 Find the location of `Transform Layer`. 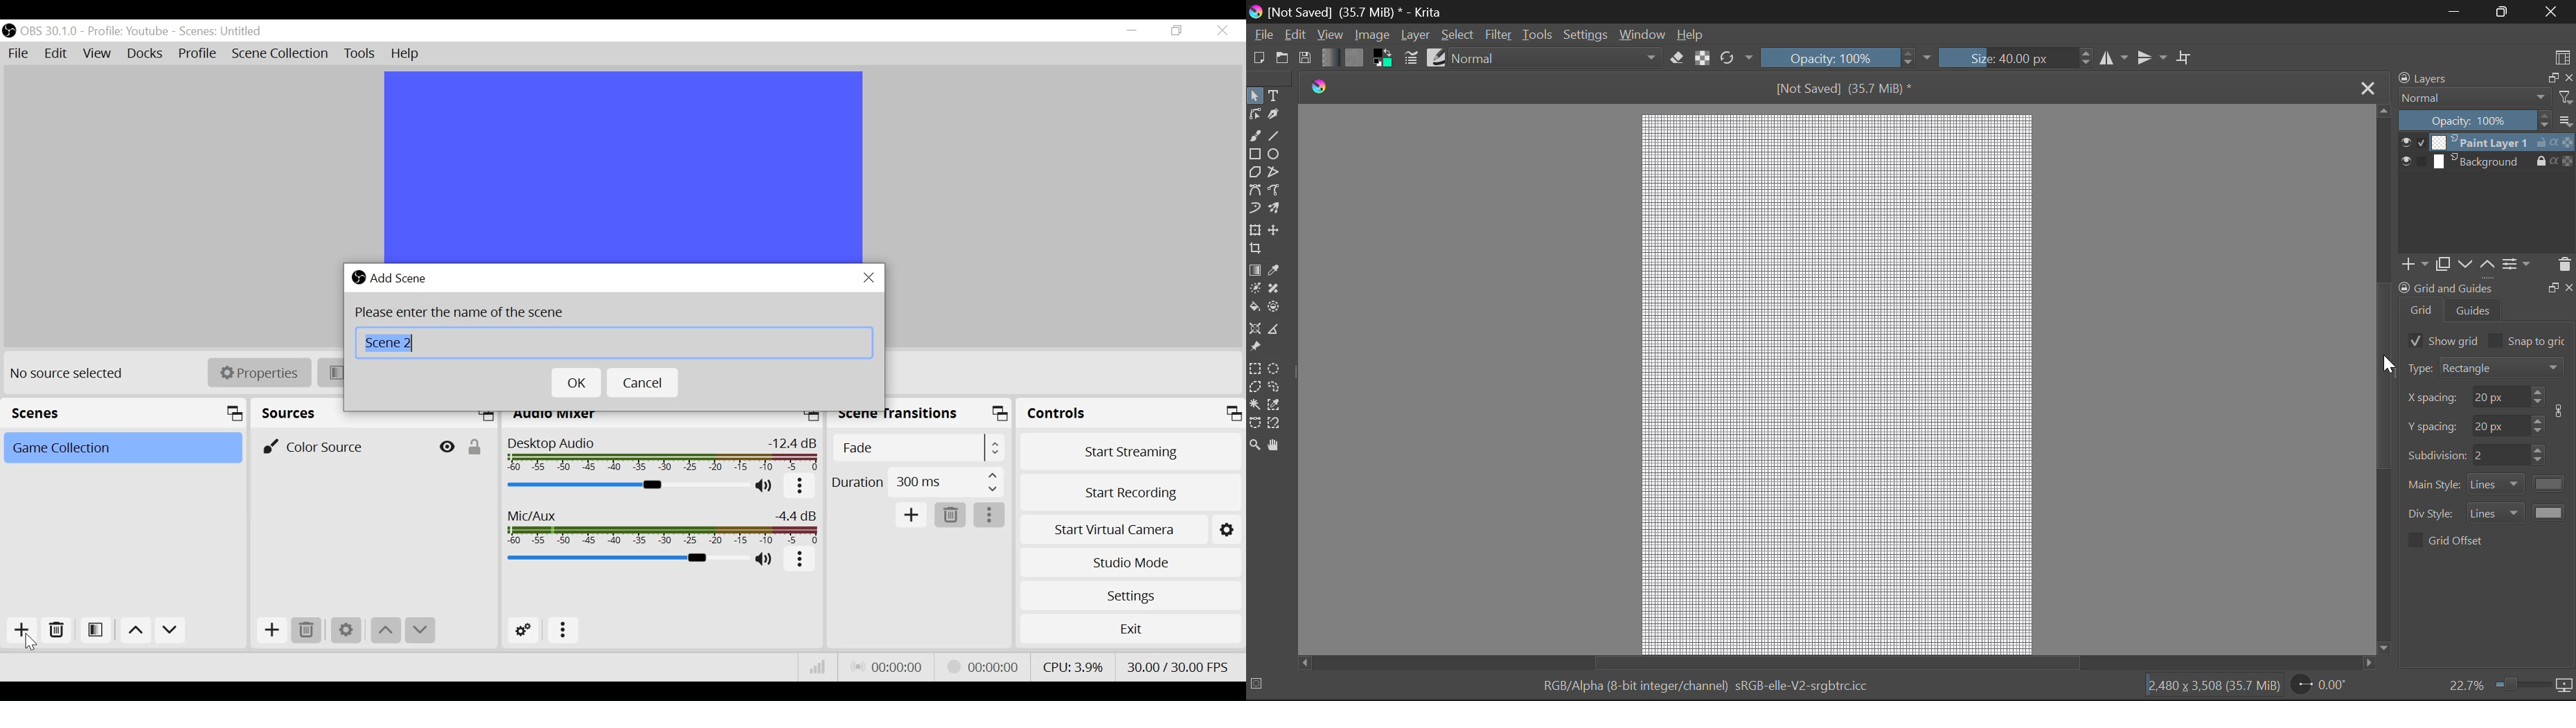

Transform Layer is located at coordinates (1254, 231).